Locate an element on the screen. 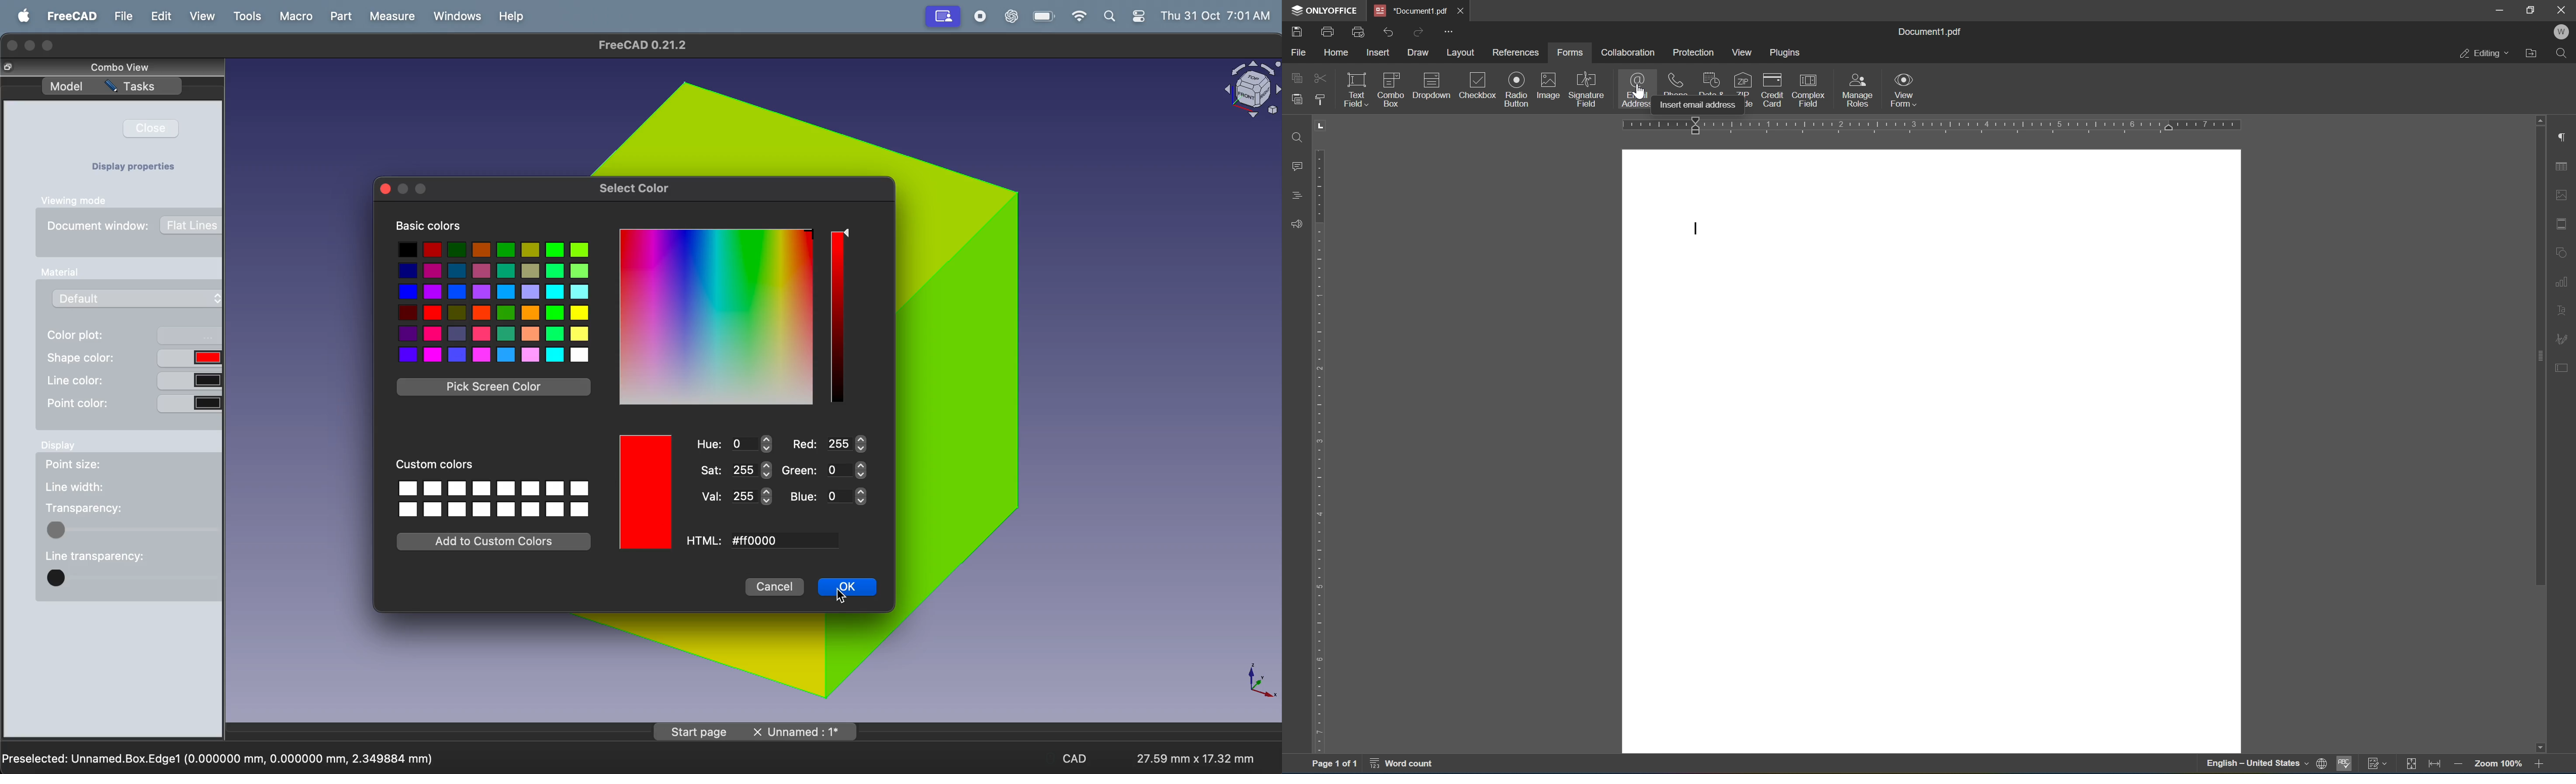 Image resolution: width=2576 pixels, height=784 pixels. phone number is located at coordinates (1674, 81).